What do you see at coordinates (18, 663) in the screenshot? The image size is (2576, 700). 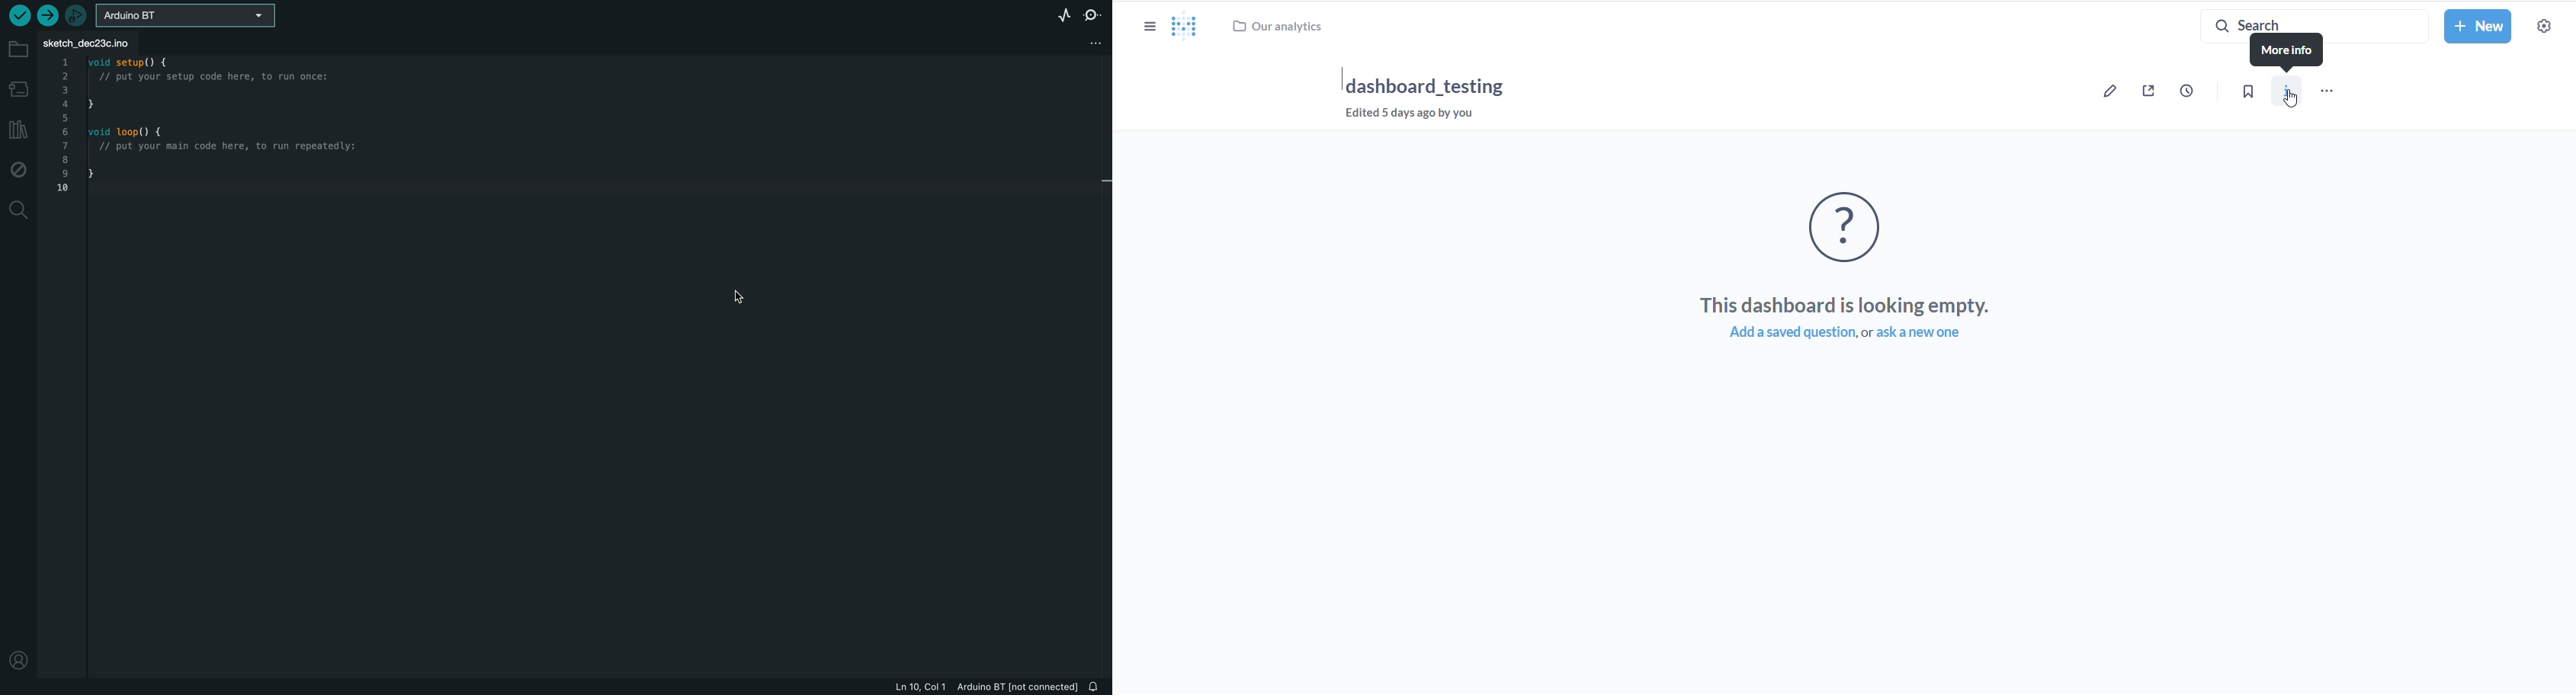 I see `profile` at bounding box center [18, 663].